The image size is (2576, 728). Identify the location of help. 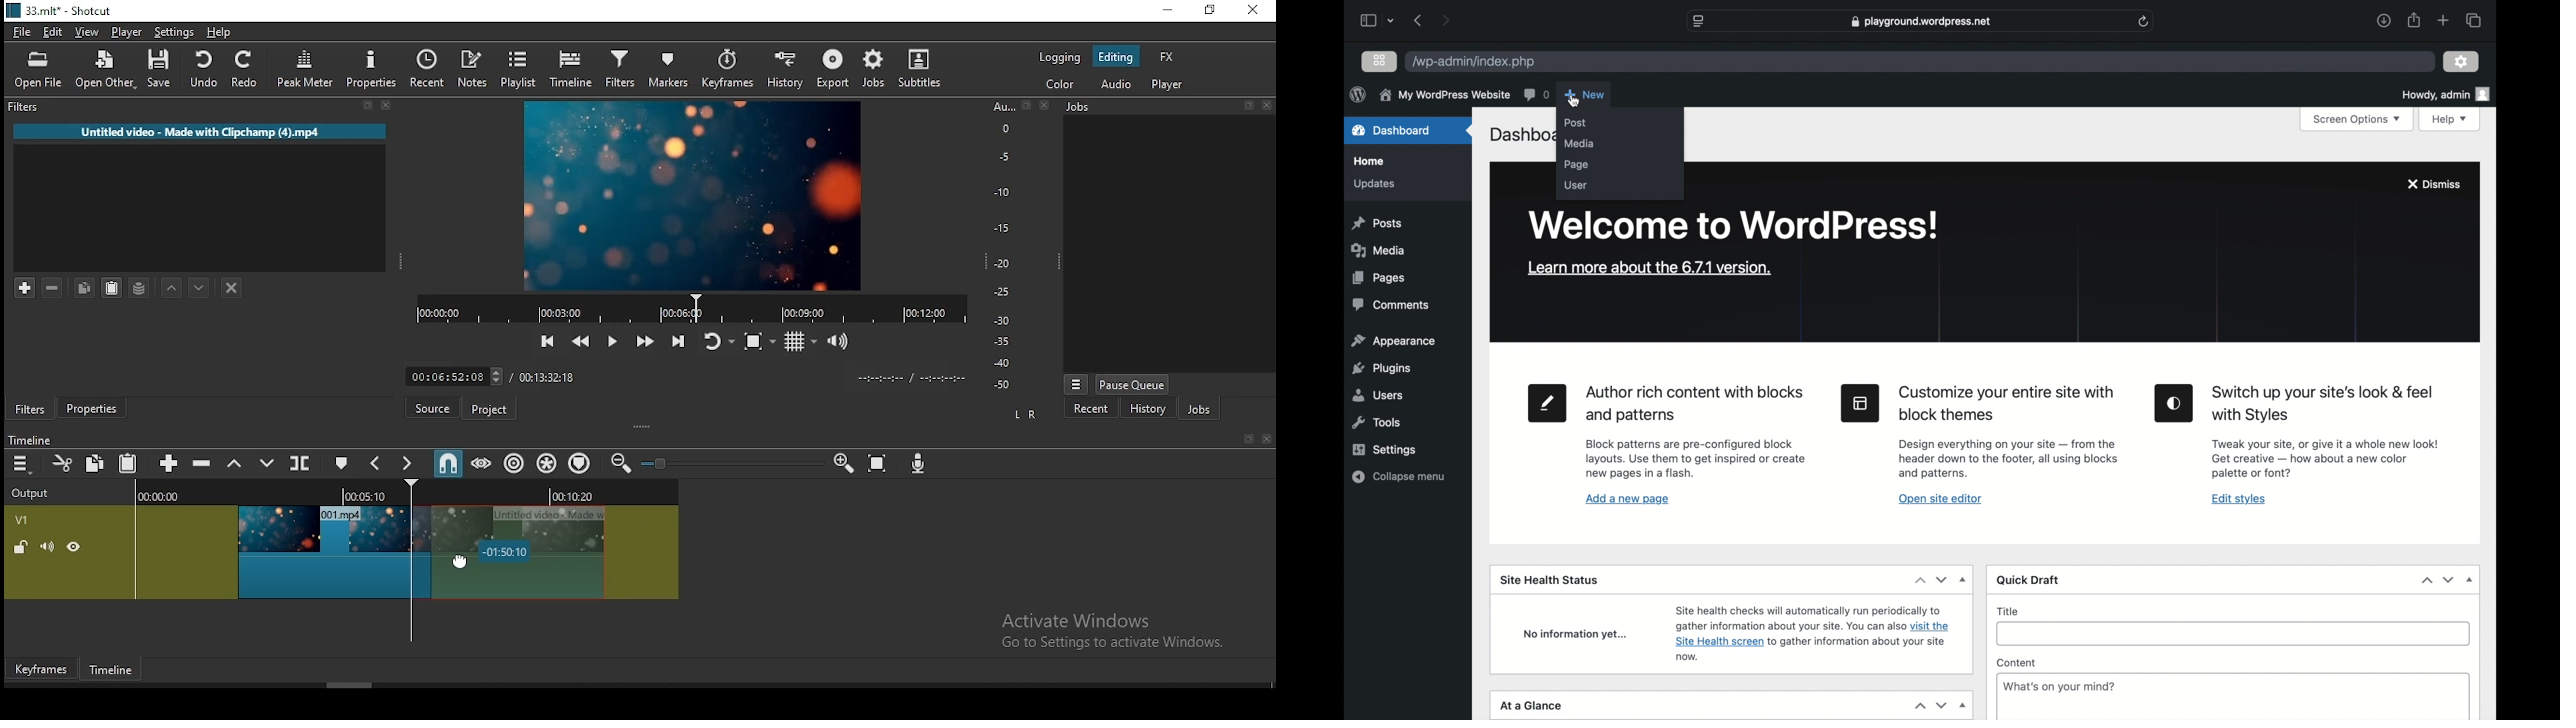
(219, 30).